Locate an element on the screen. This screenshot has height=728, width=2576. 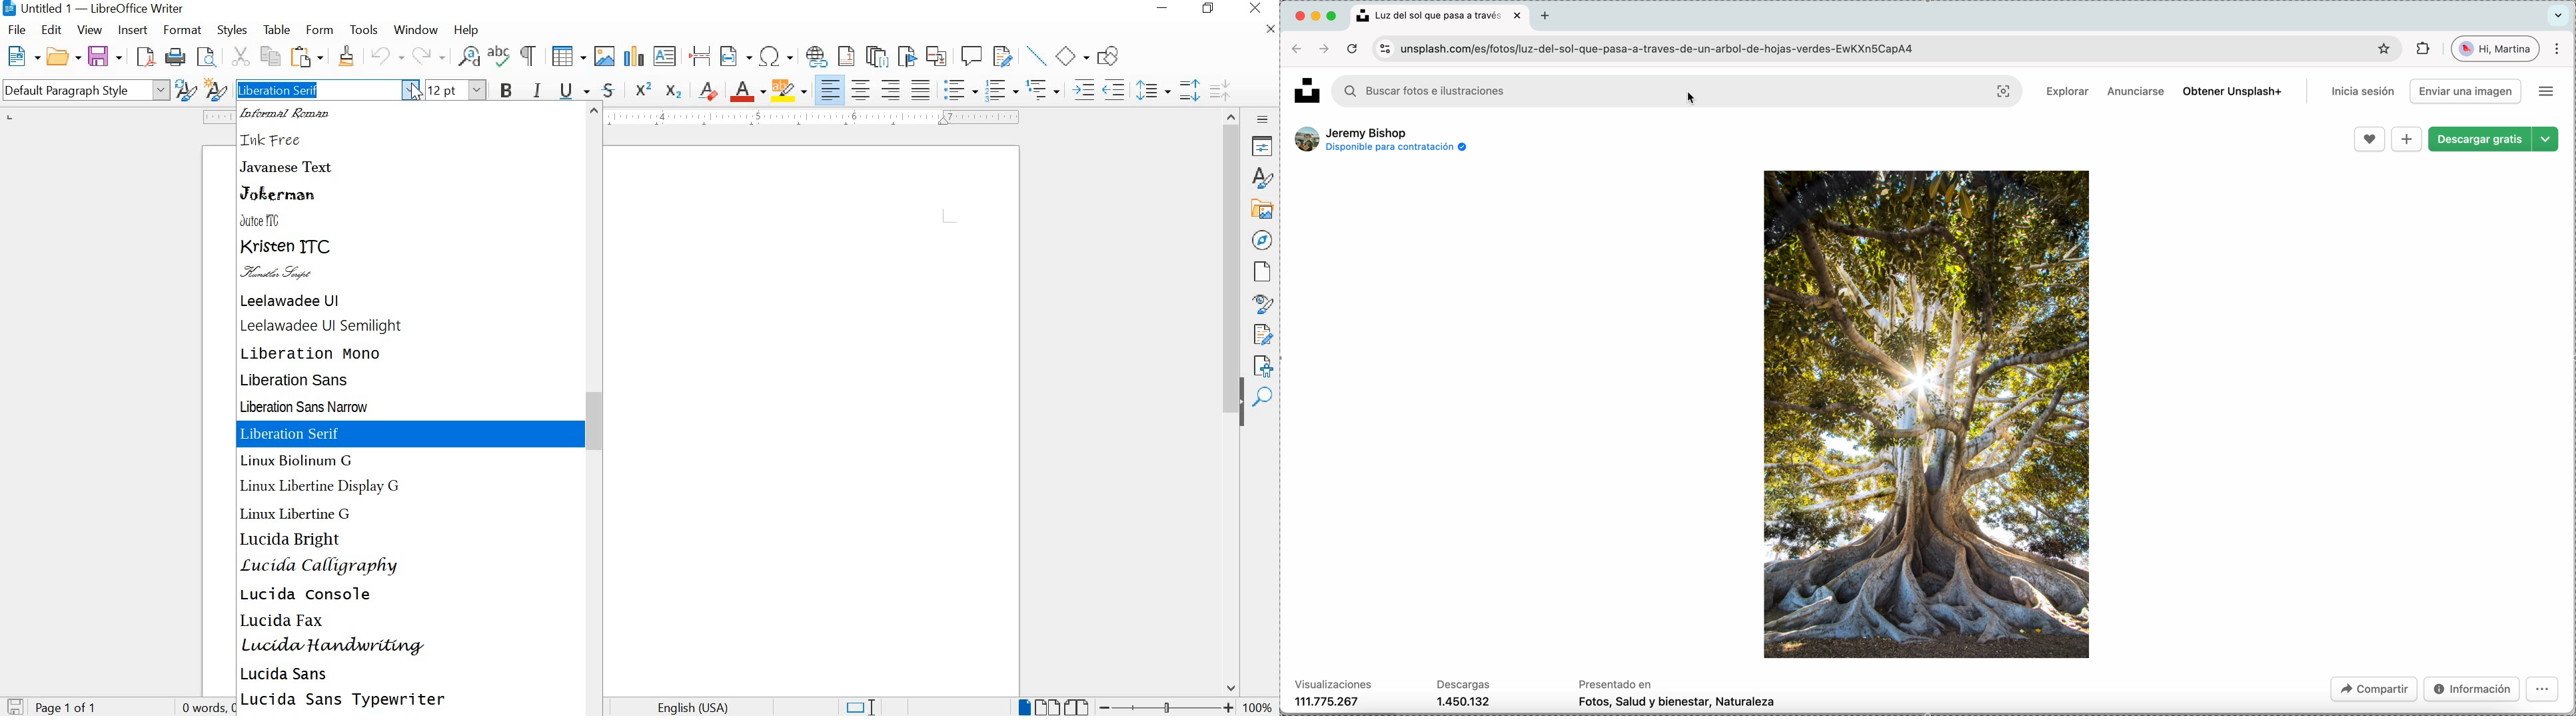
information is located at coordinates (2471, 690).